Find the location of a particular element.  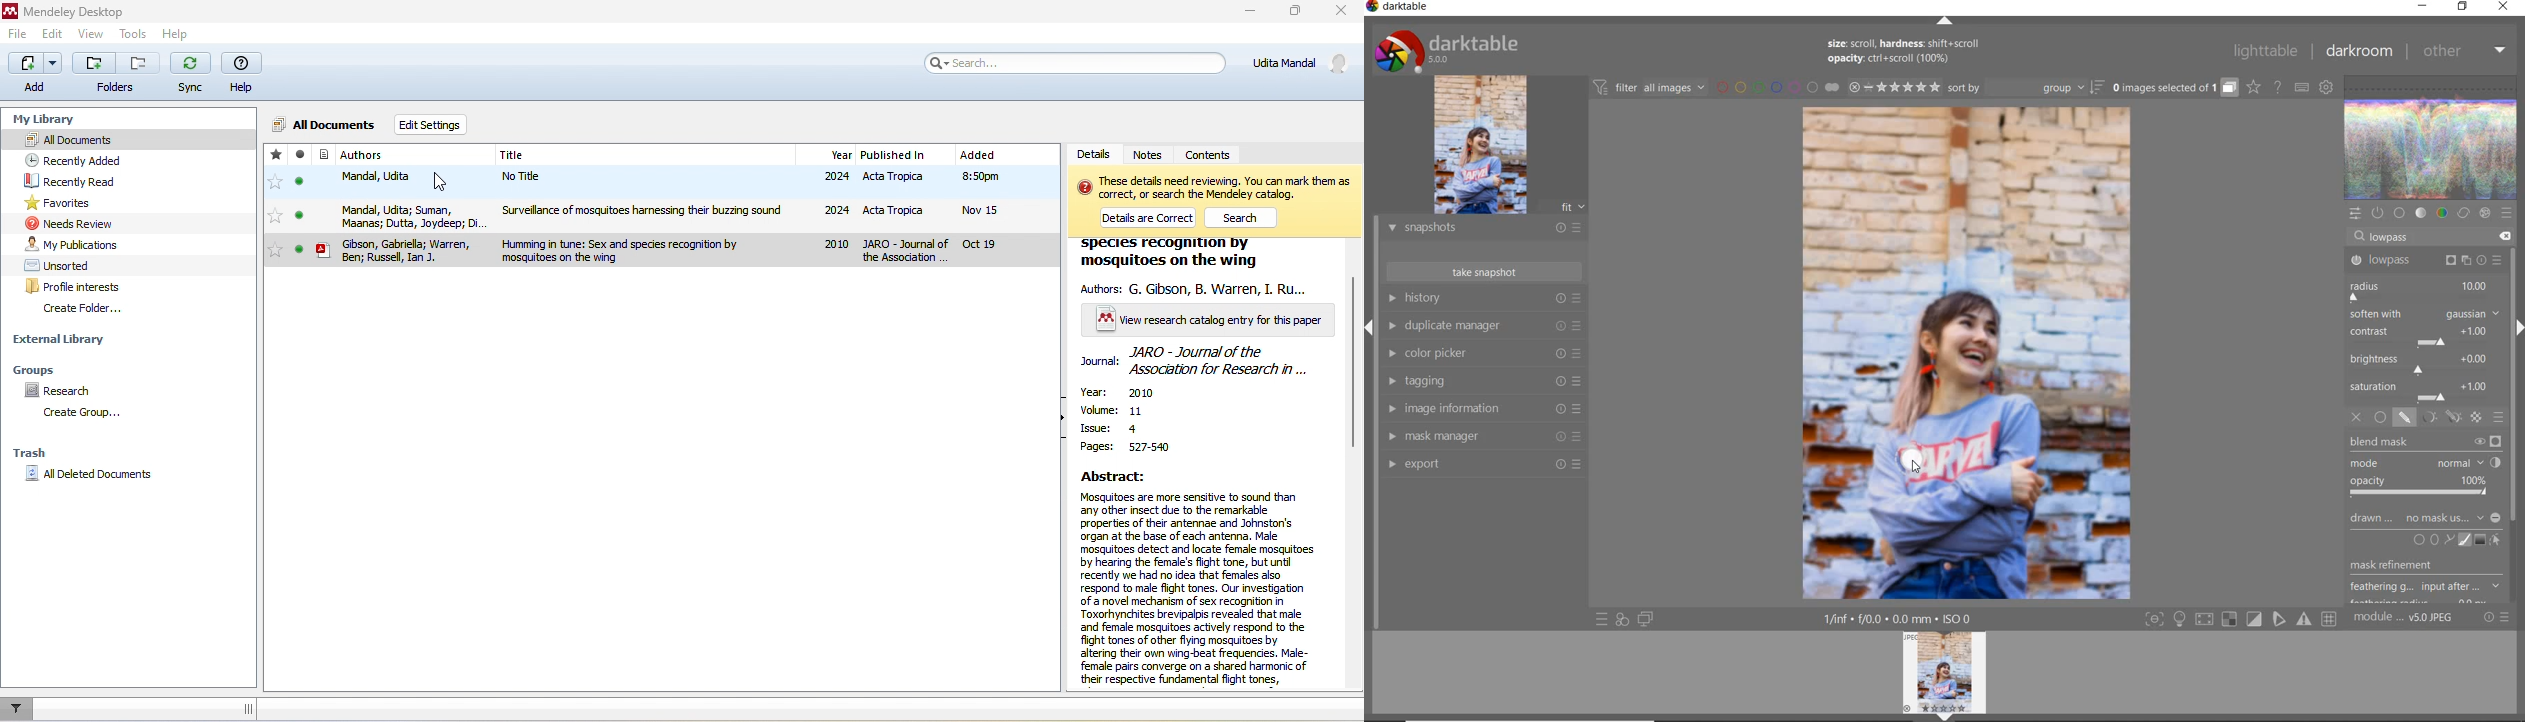

add brush is located at coordinates (2464, 540).